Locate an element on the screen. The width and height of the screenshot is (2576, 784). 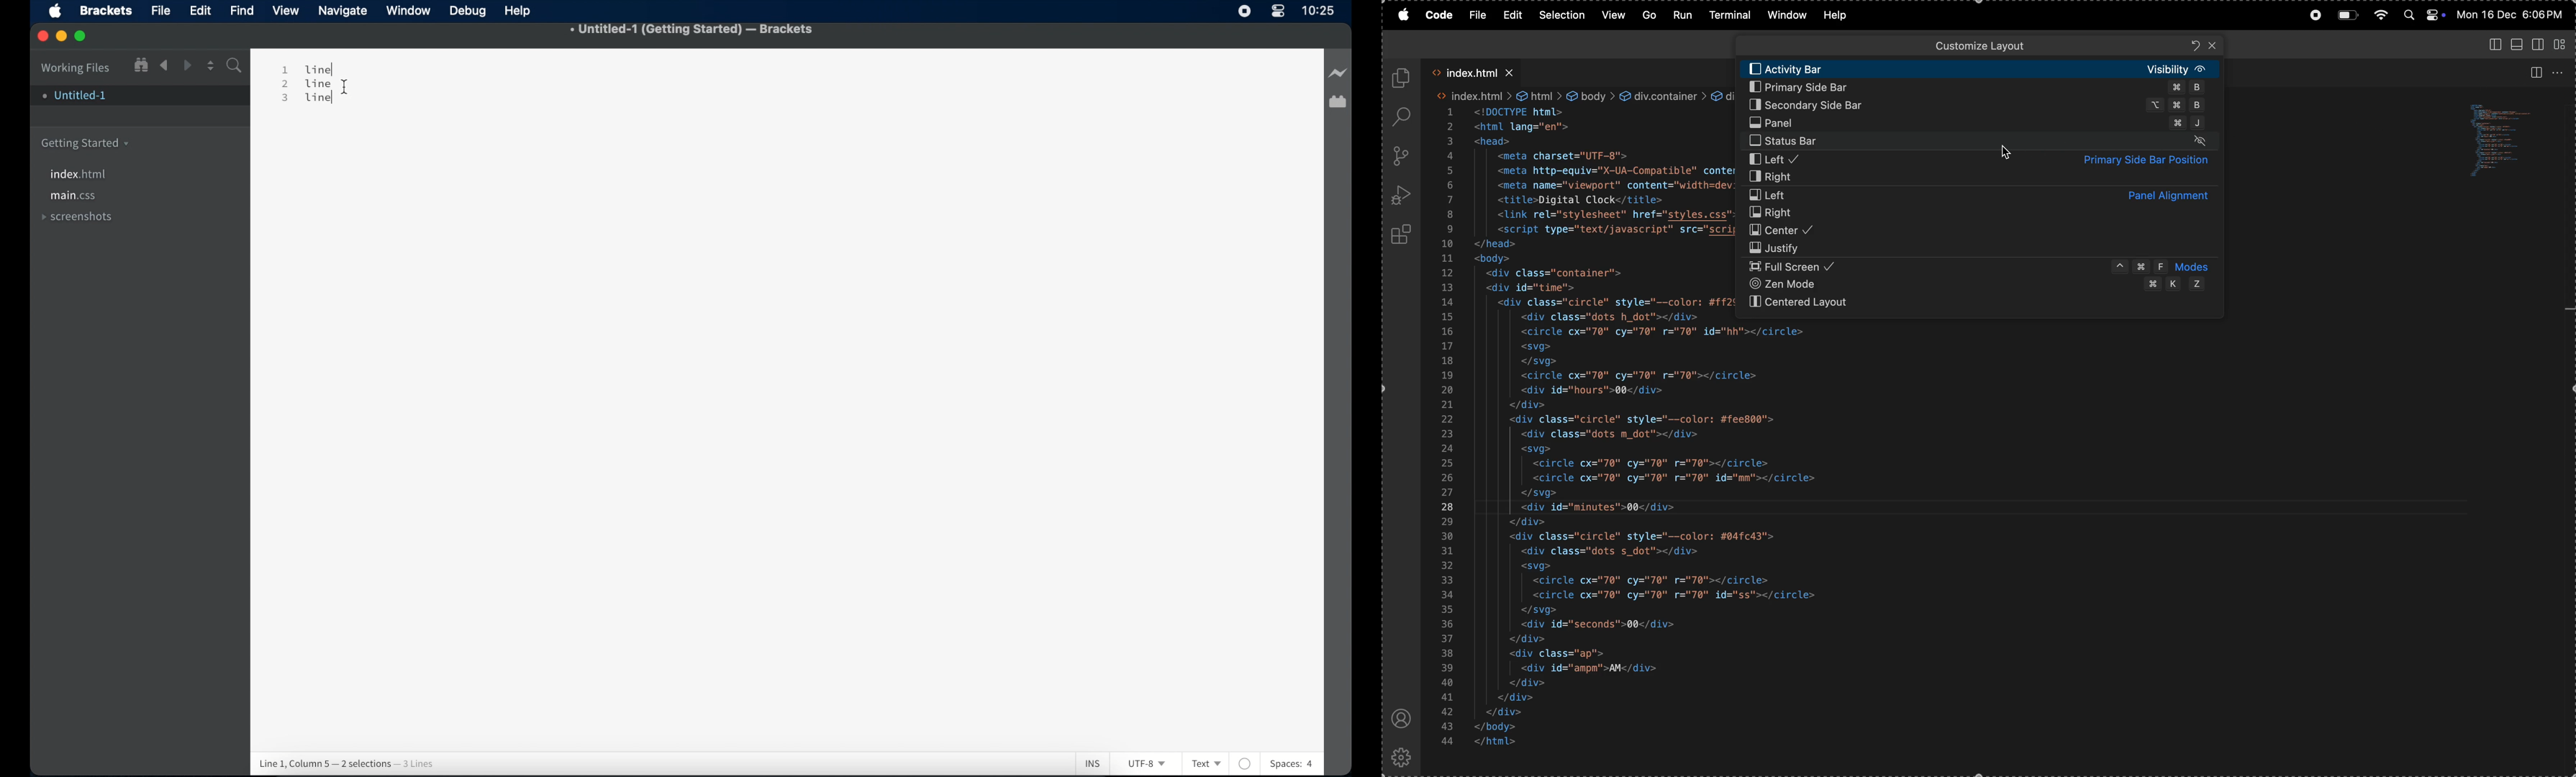
zen mode is located at coordinates (1985, 286).